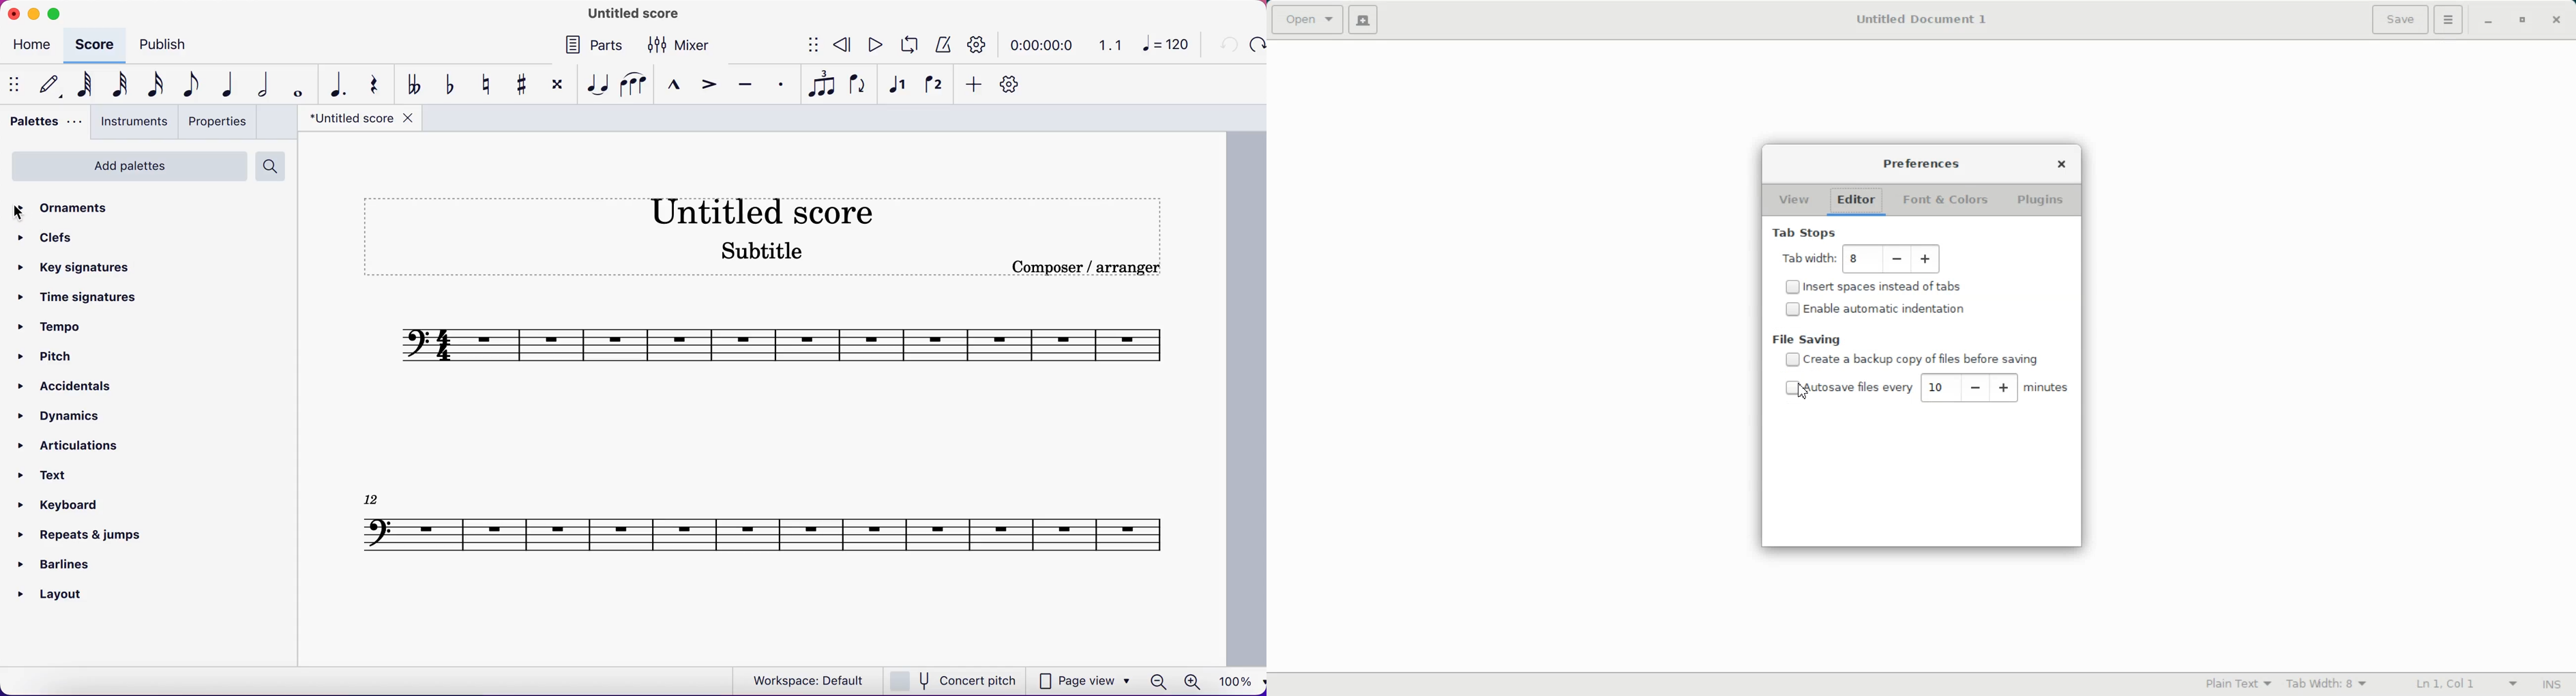 The image size is (2576, 700). Describe the element at coordinates (633, 85) in the screenshot. I see `slur` at that location.